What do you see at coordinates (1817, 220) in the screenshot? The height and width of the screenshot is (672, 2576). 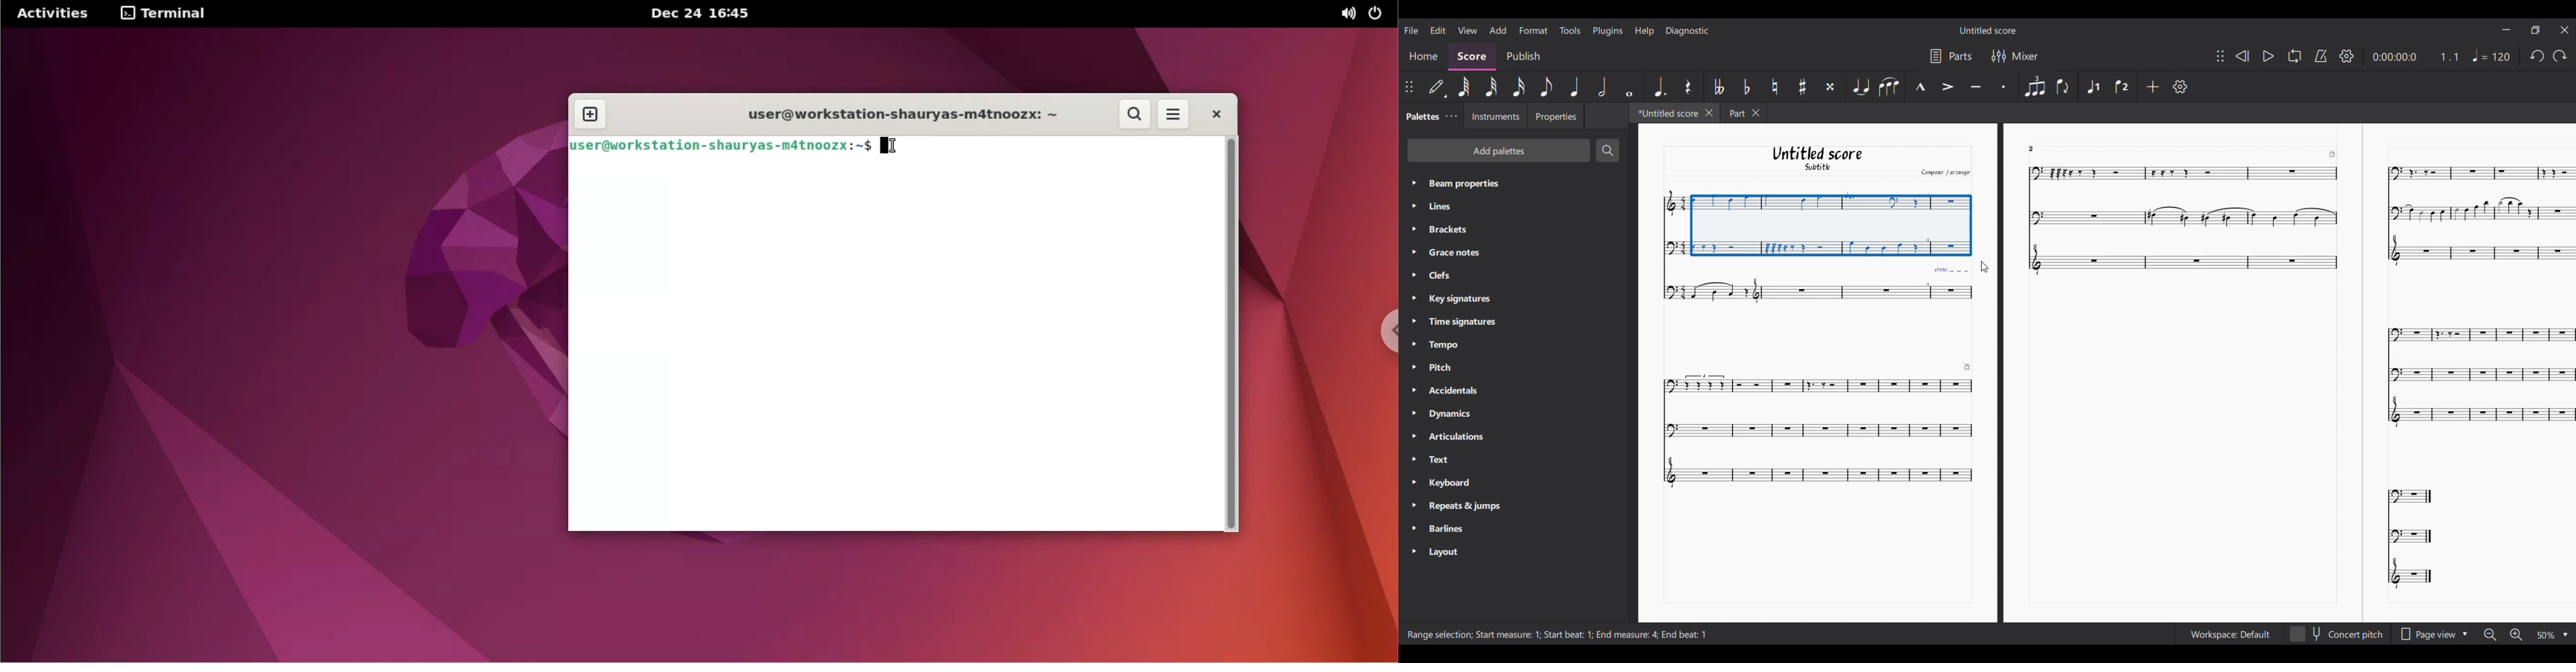 I see `Selection made by cursor` at bounding box center [1817, 220].